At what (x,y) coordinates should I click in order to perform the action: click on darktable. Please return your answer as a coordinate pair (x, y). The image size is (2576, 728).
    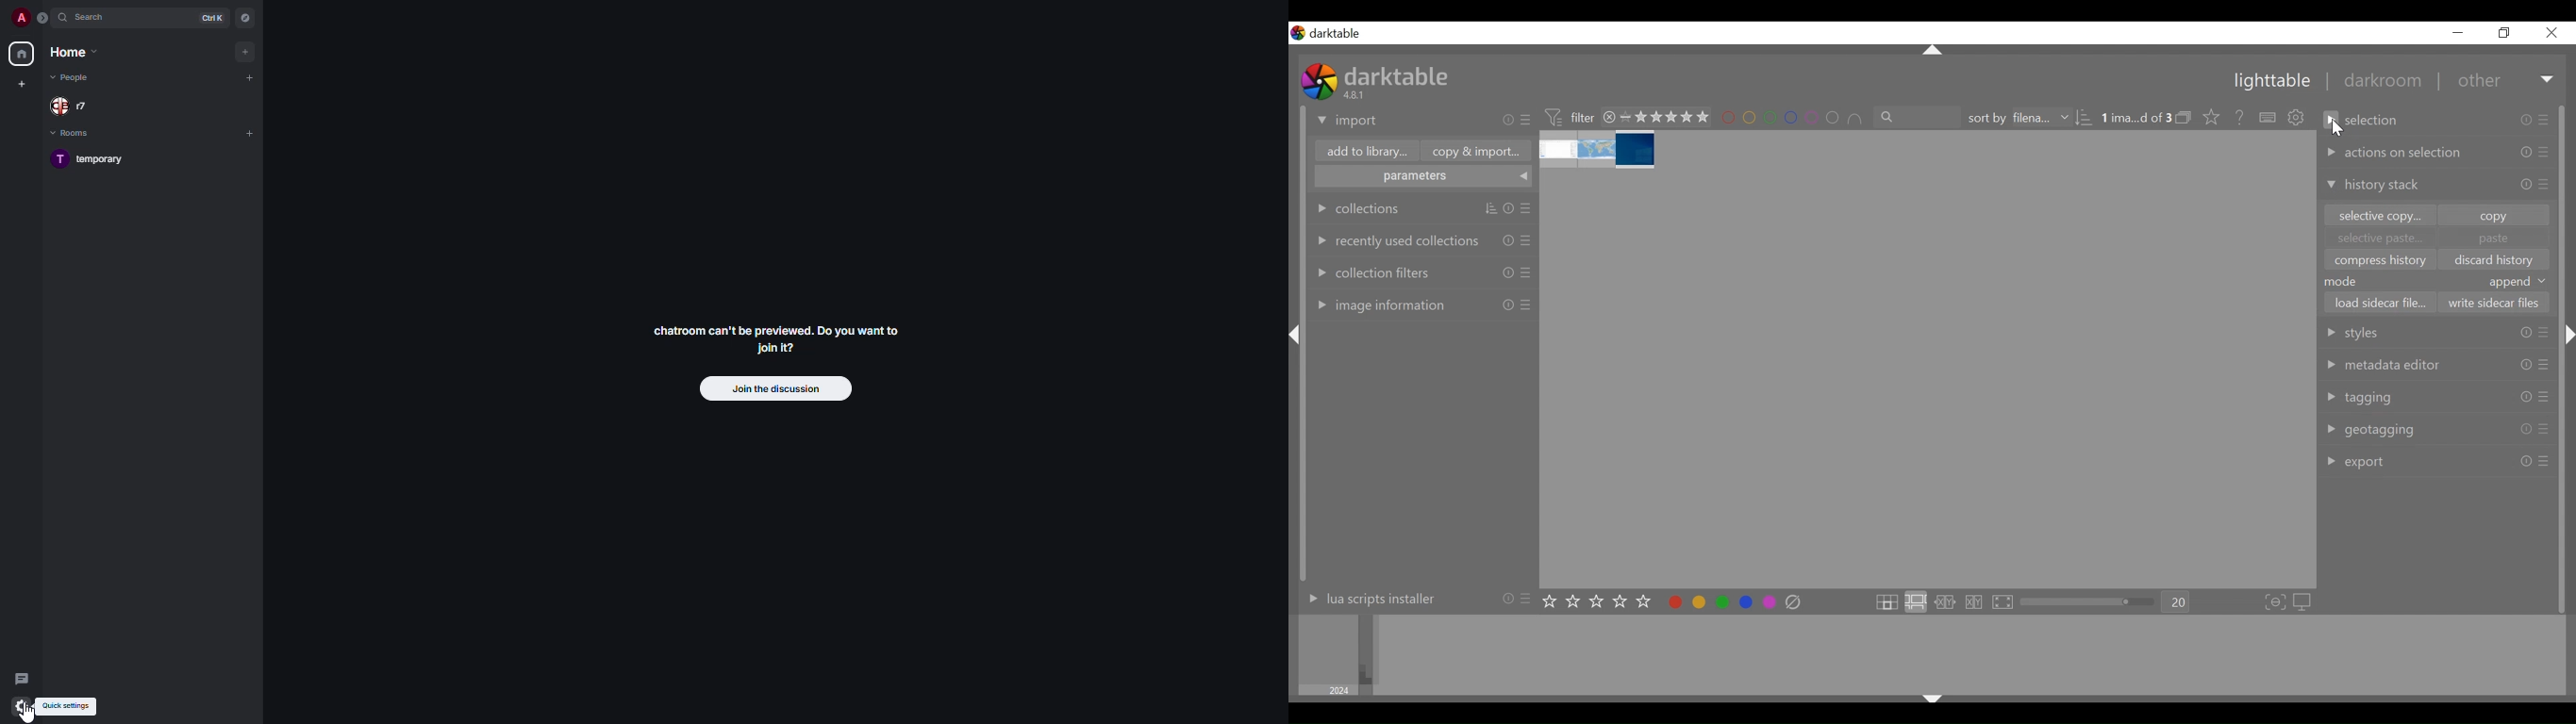
    Looking at the image, I should click on (1339, 34).